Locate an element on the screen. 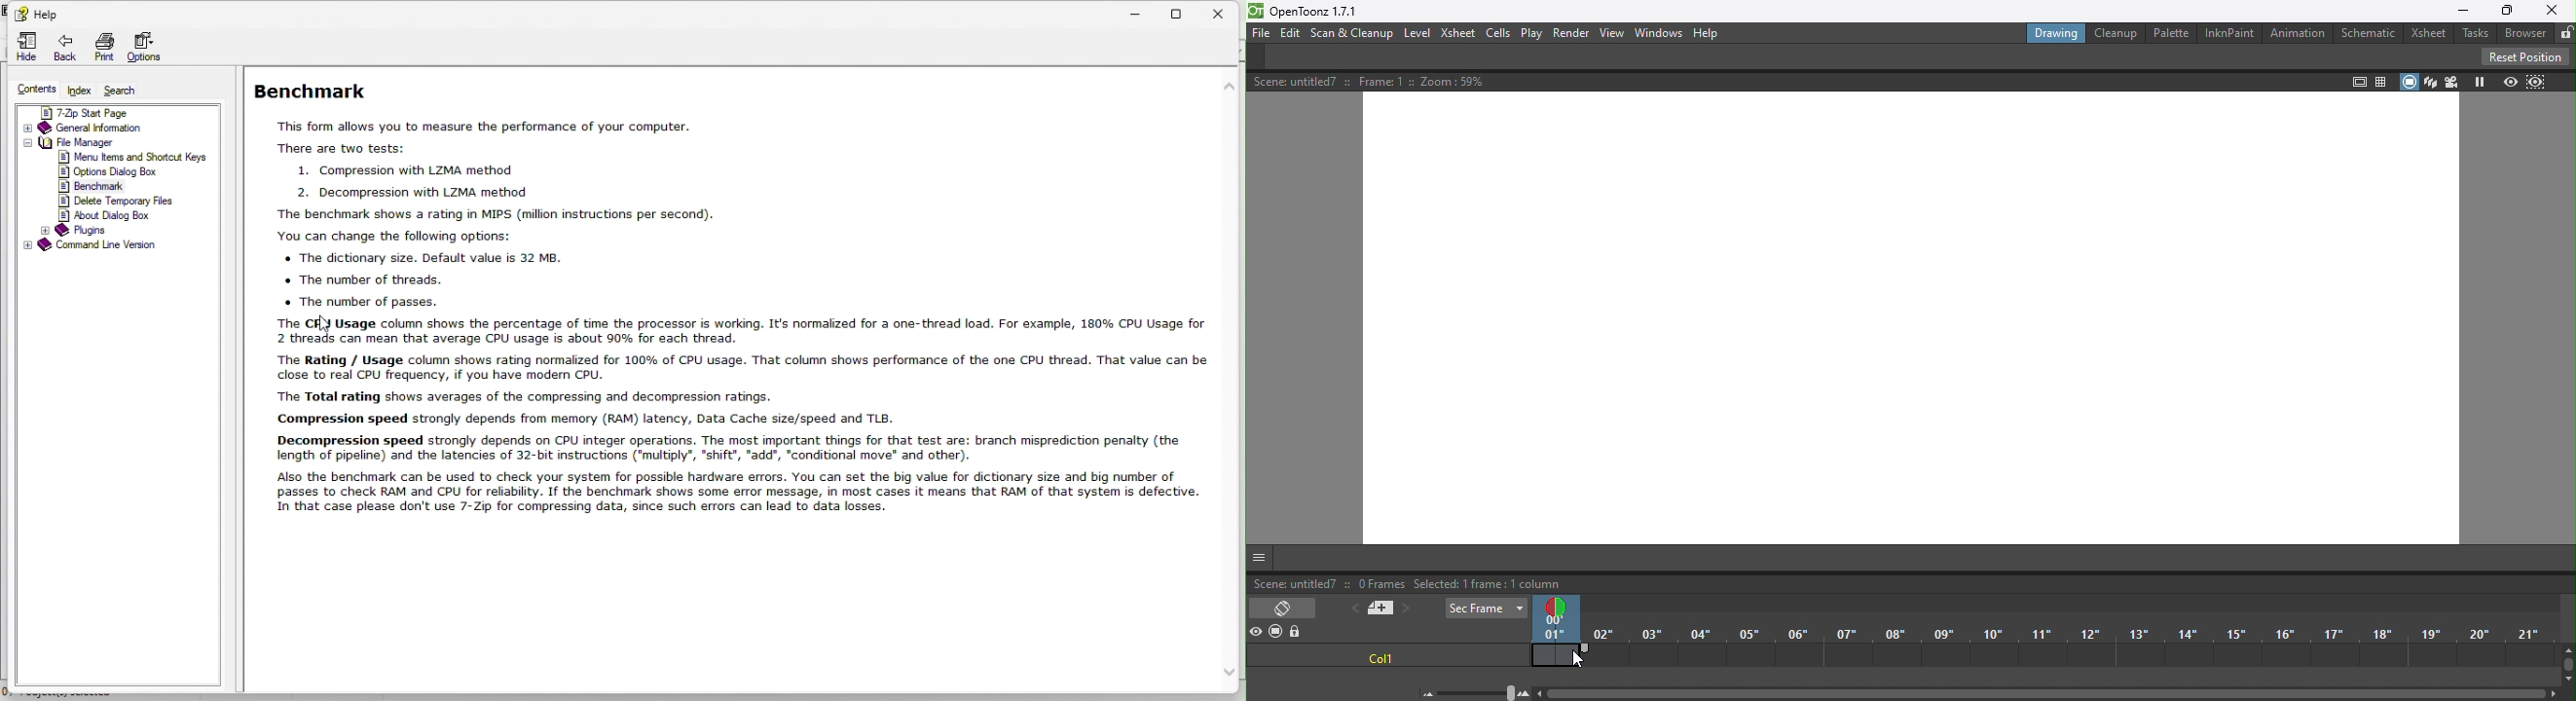 This screenshot has width=2576, height=728. Hide is located at coordinates (24, 44).